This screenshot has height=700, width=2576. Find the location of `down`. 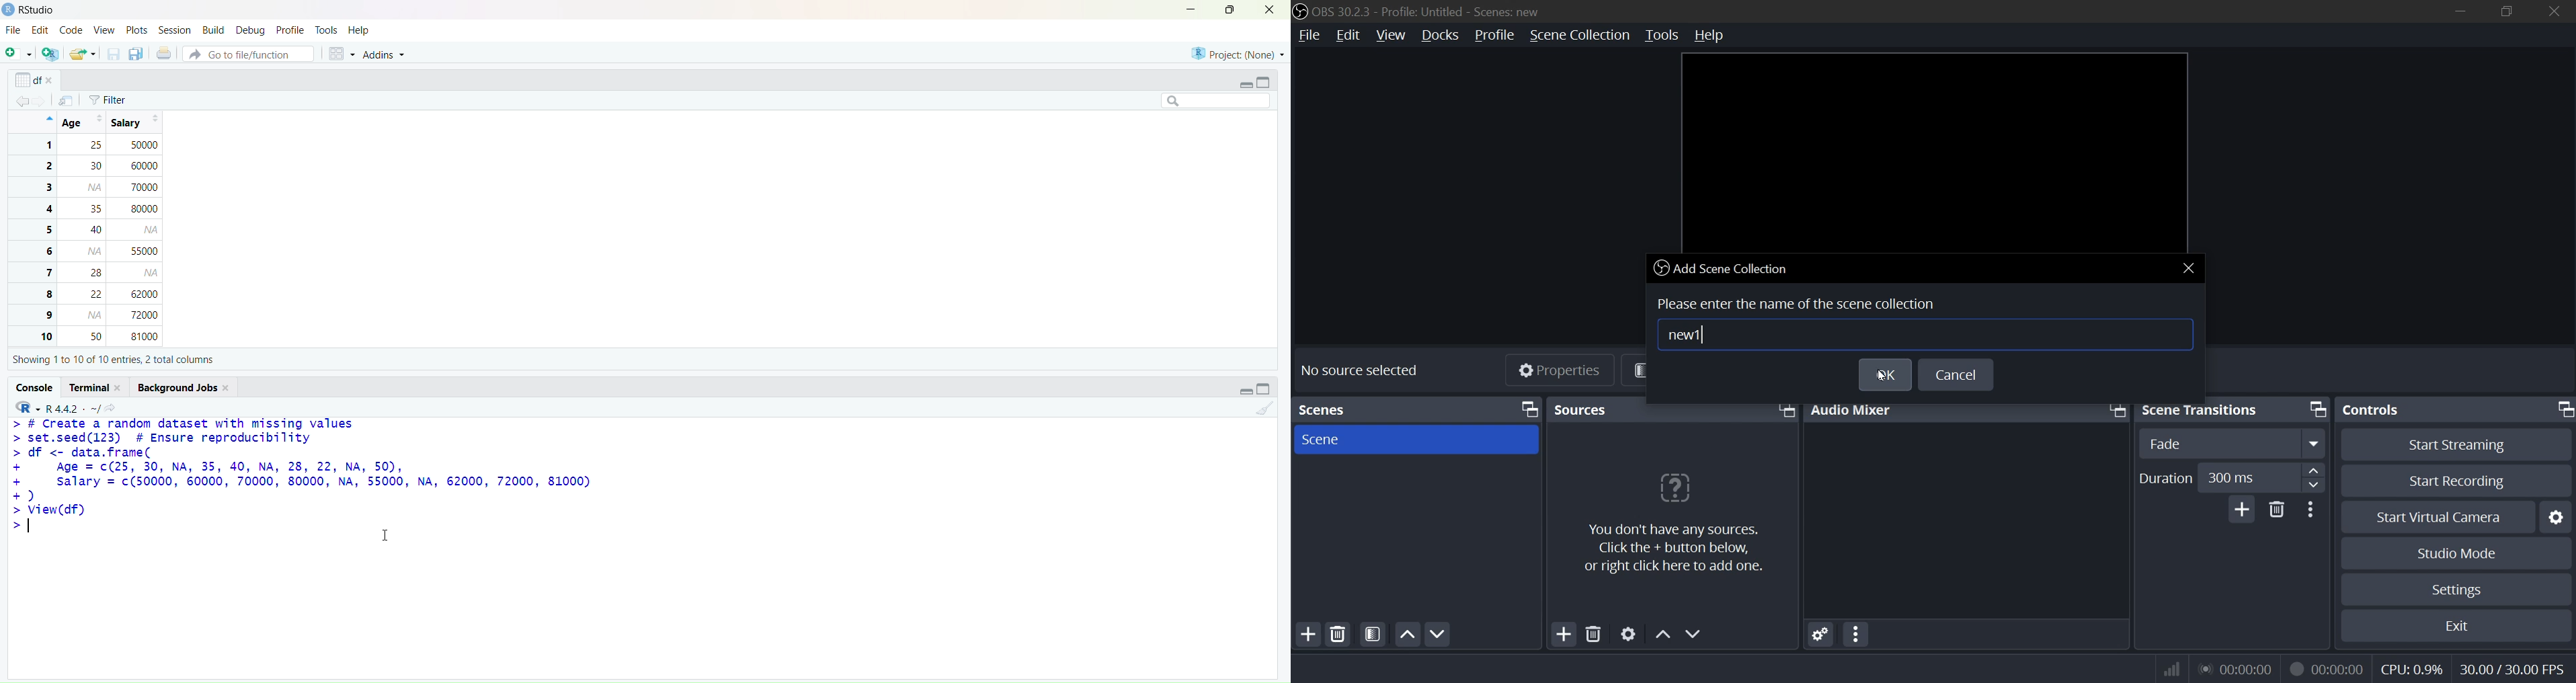

down is located at coordinates (1695, 634).